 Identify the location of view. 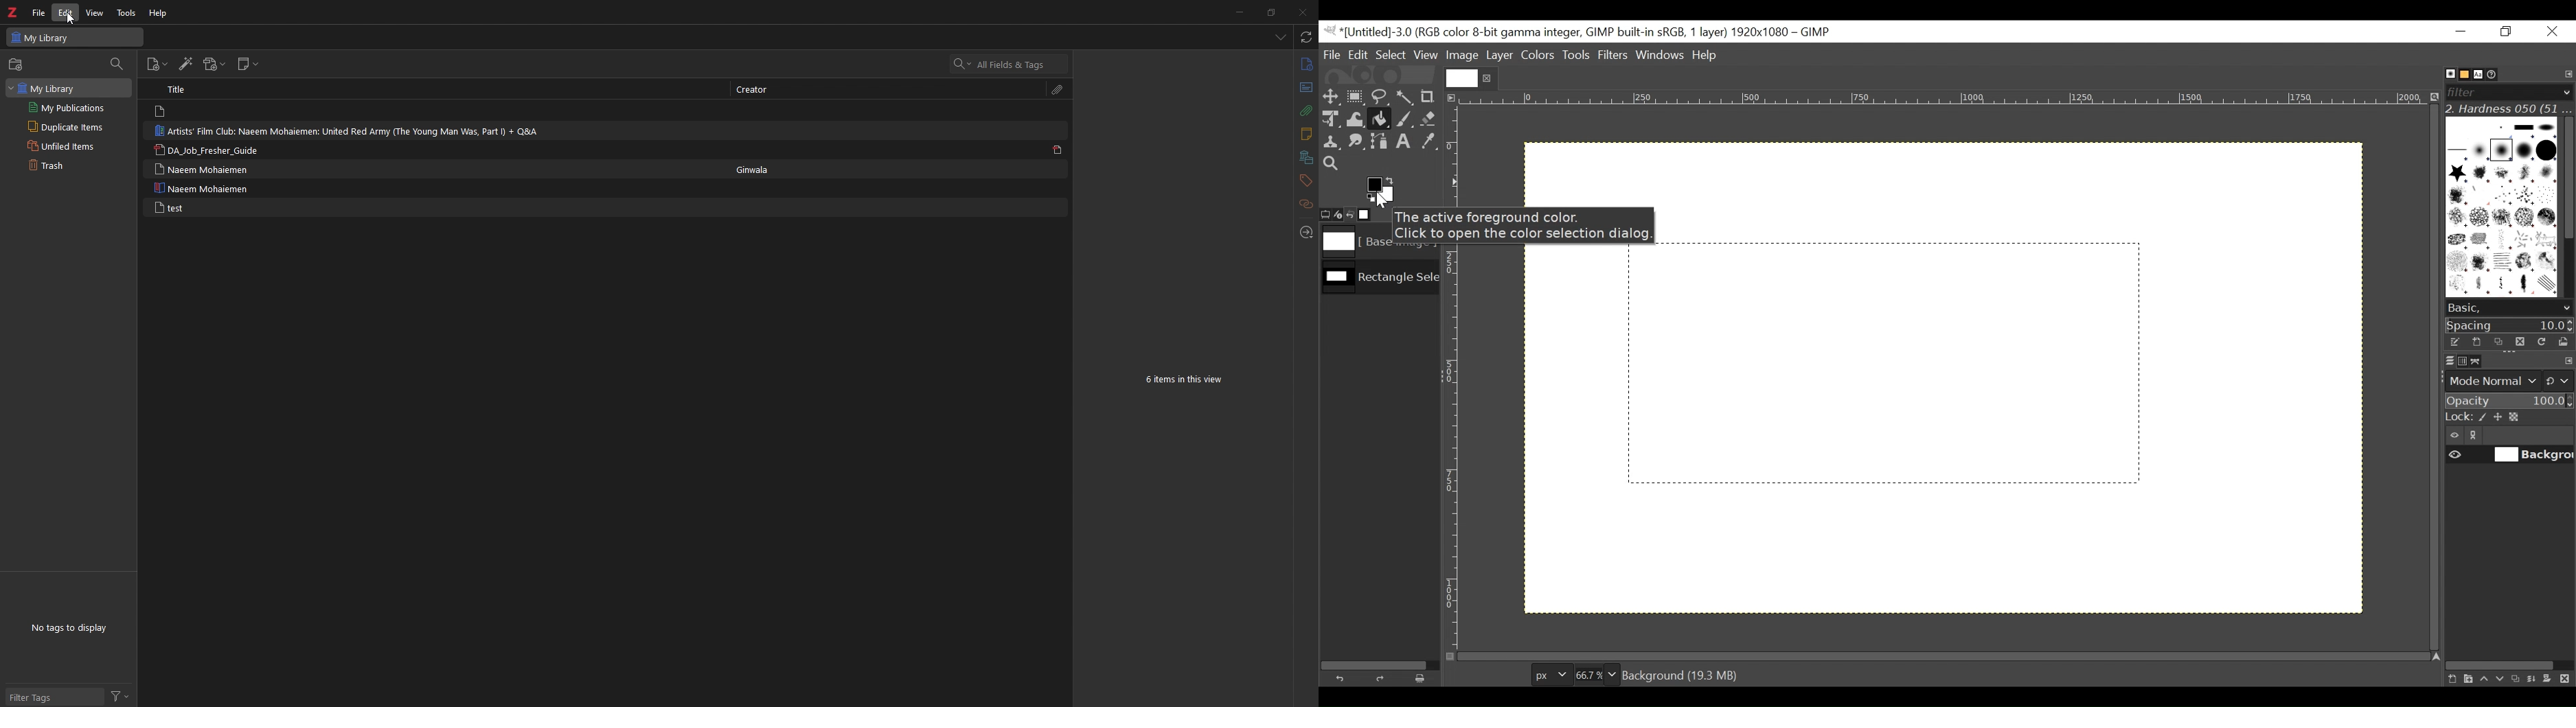
(97, 13).